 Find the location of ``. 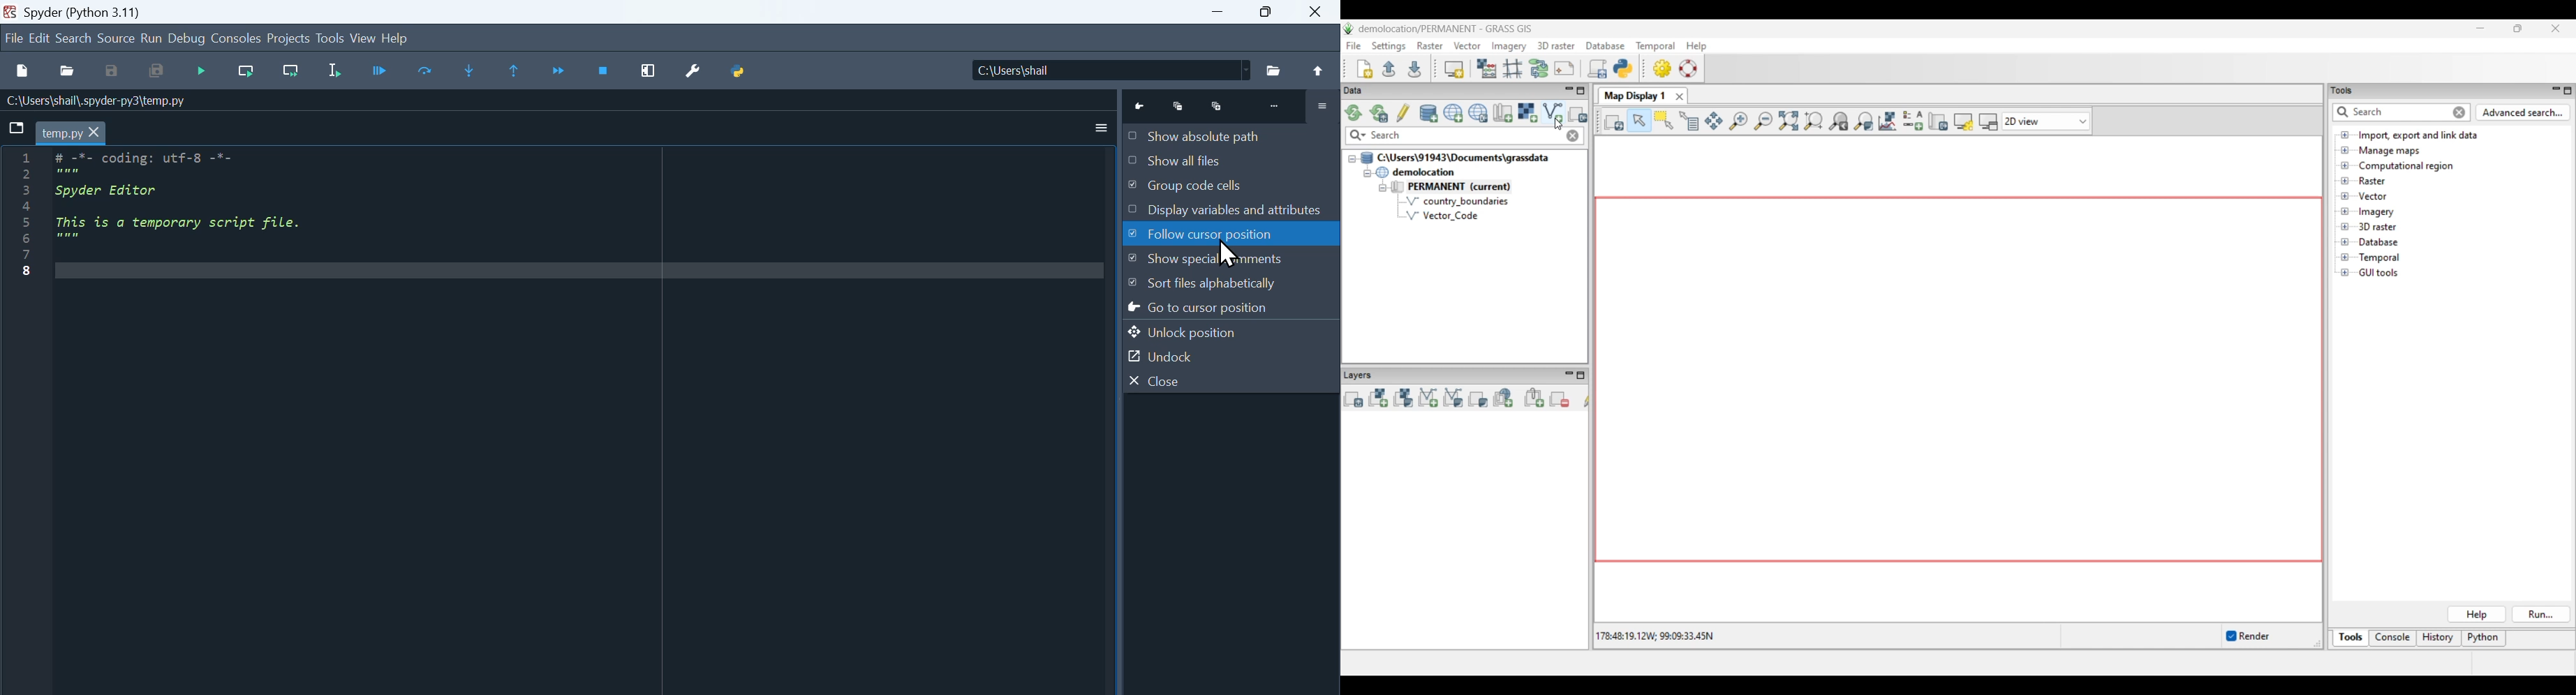

 is located at coordinates (40, 37).